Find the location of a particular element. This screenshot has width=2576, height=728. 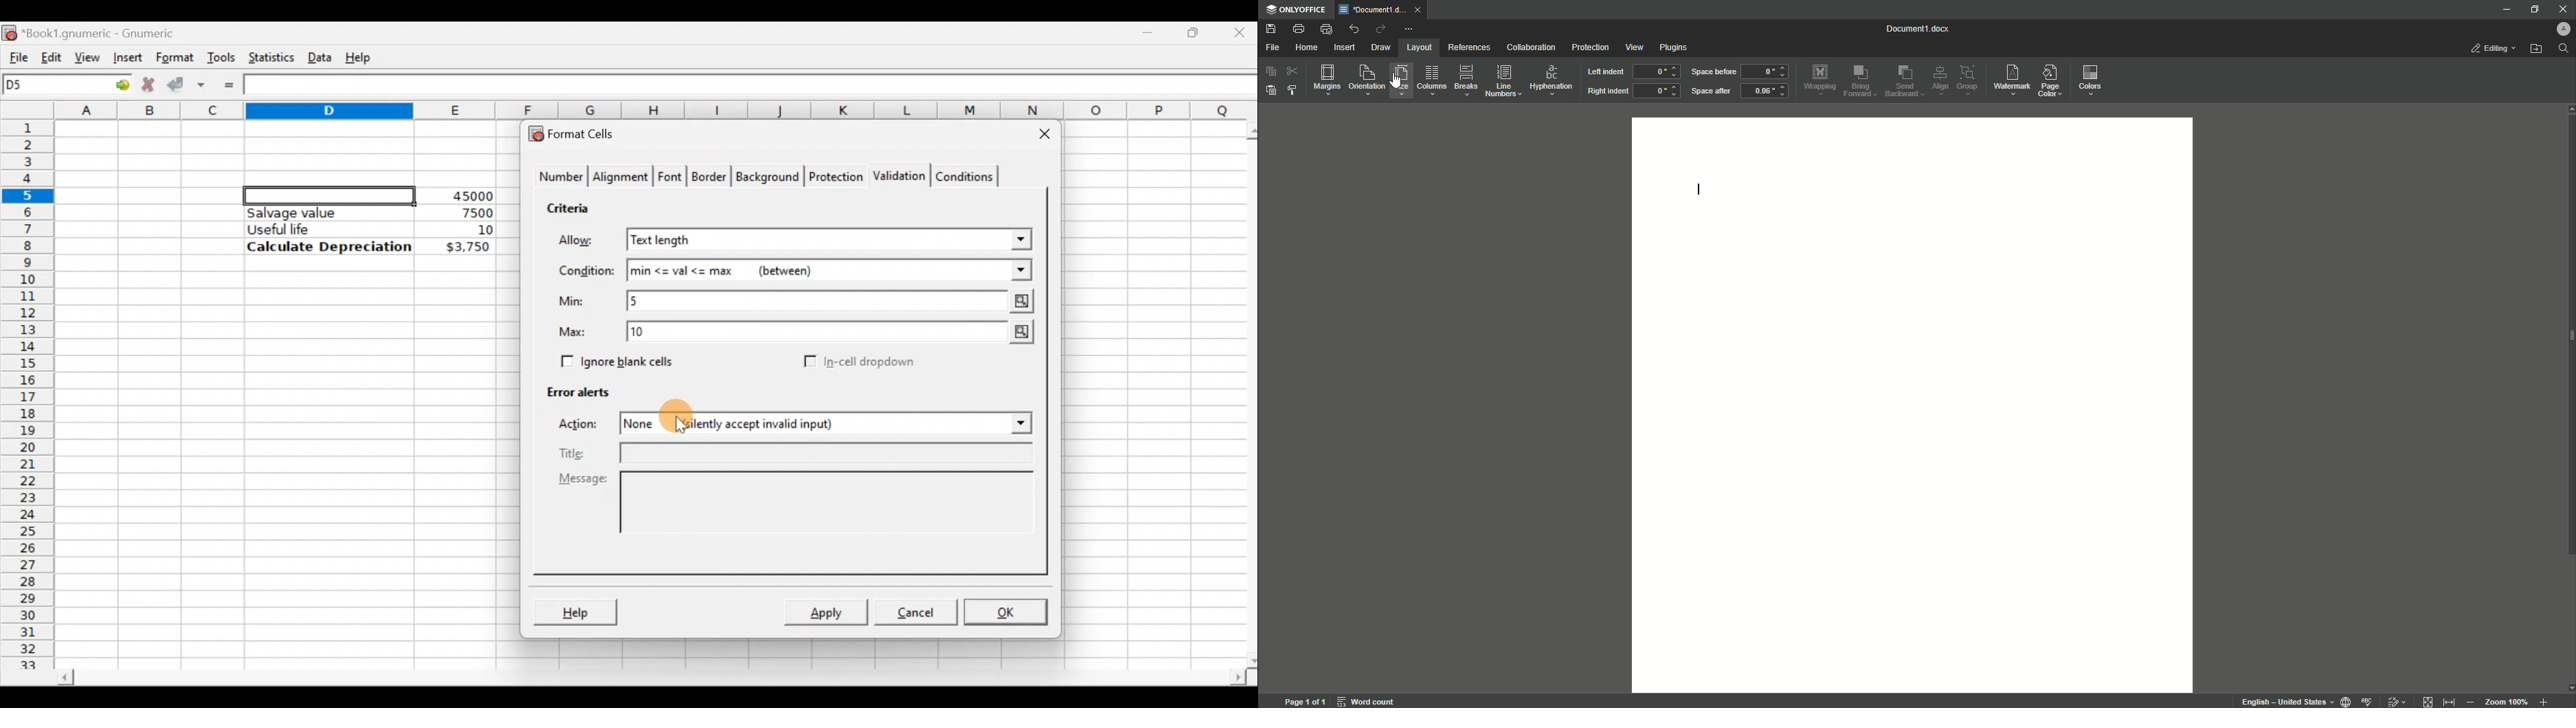

Track changes is located at coordinates (2397, 698).